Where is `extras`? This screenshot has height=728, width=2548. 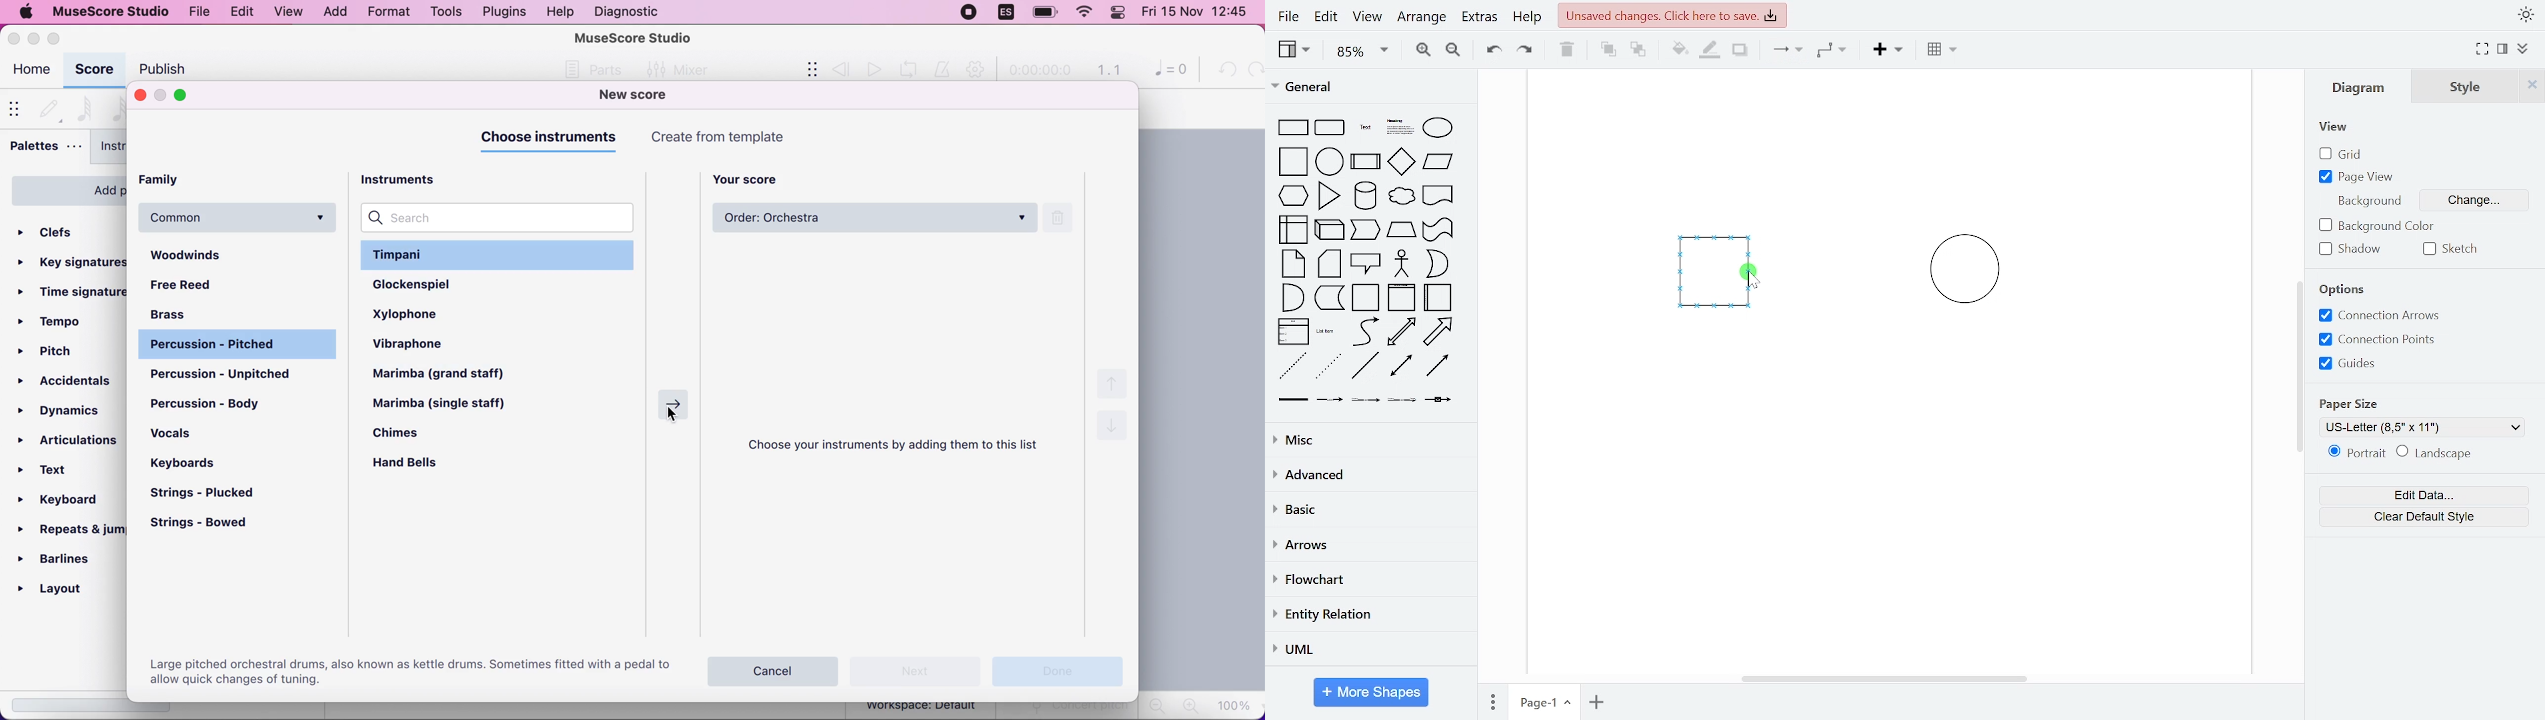 extras is located at coordinates (1479, 17).